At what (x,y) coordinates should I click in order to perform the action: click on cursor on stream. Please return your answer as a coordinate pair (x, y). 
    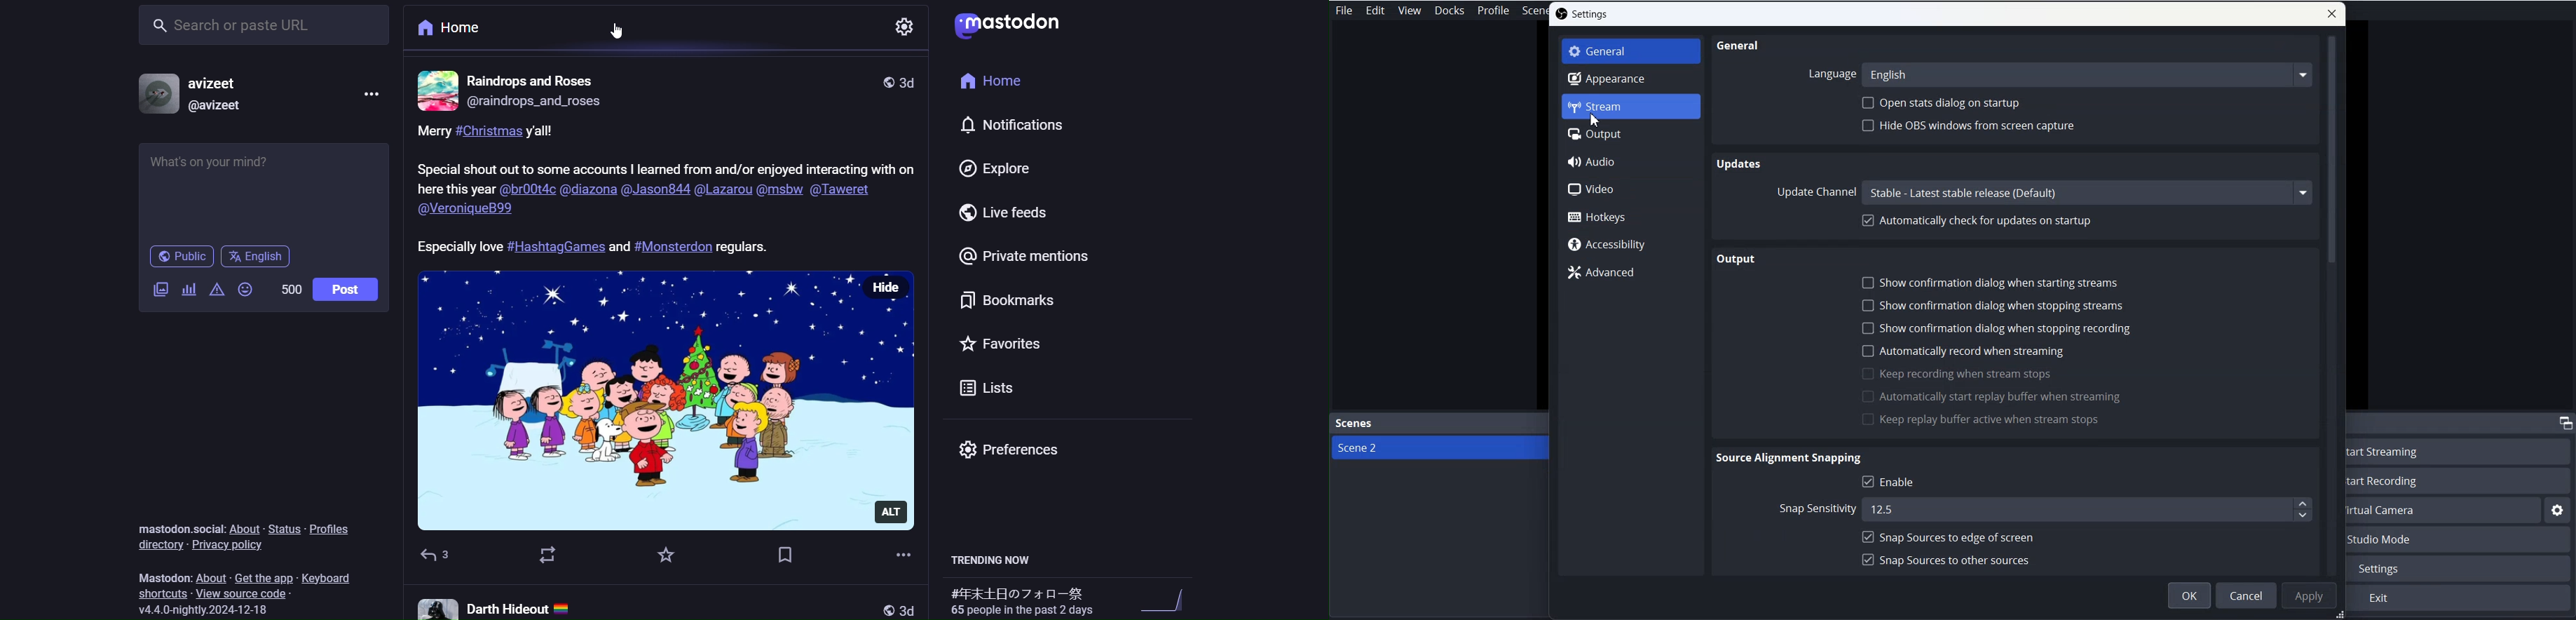
    Looking at the image, I should click on (1596, 120).